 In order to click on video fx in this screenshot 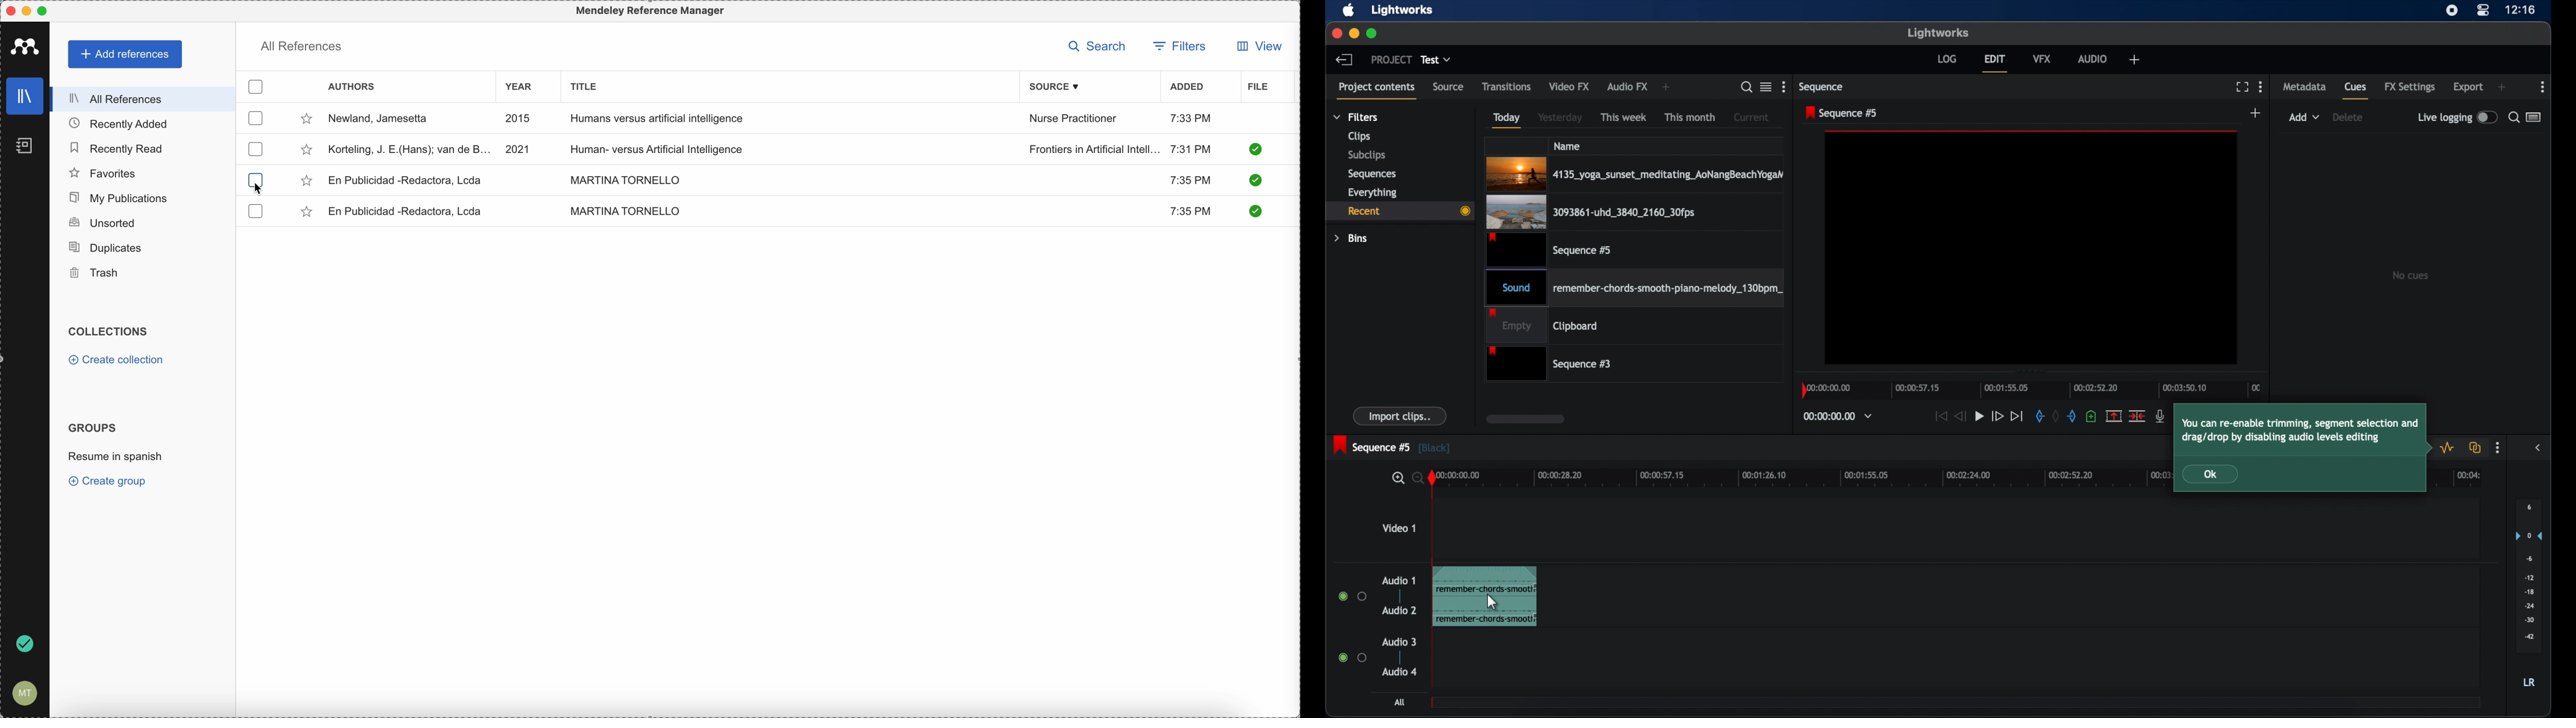, I will do `click(1569, 86)`.